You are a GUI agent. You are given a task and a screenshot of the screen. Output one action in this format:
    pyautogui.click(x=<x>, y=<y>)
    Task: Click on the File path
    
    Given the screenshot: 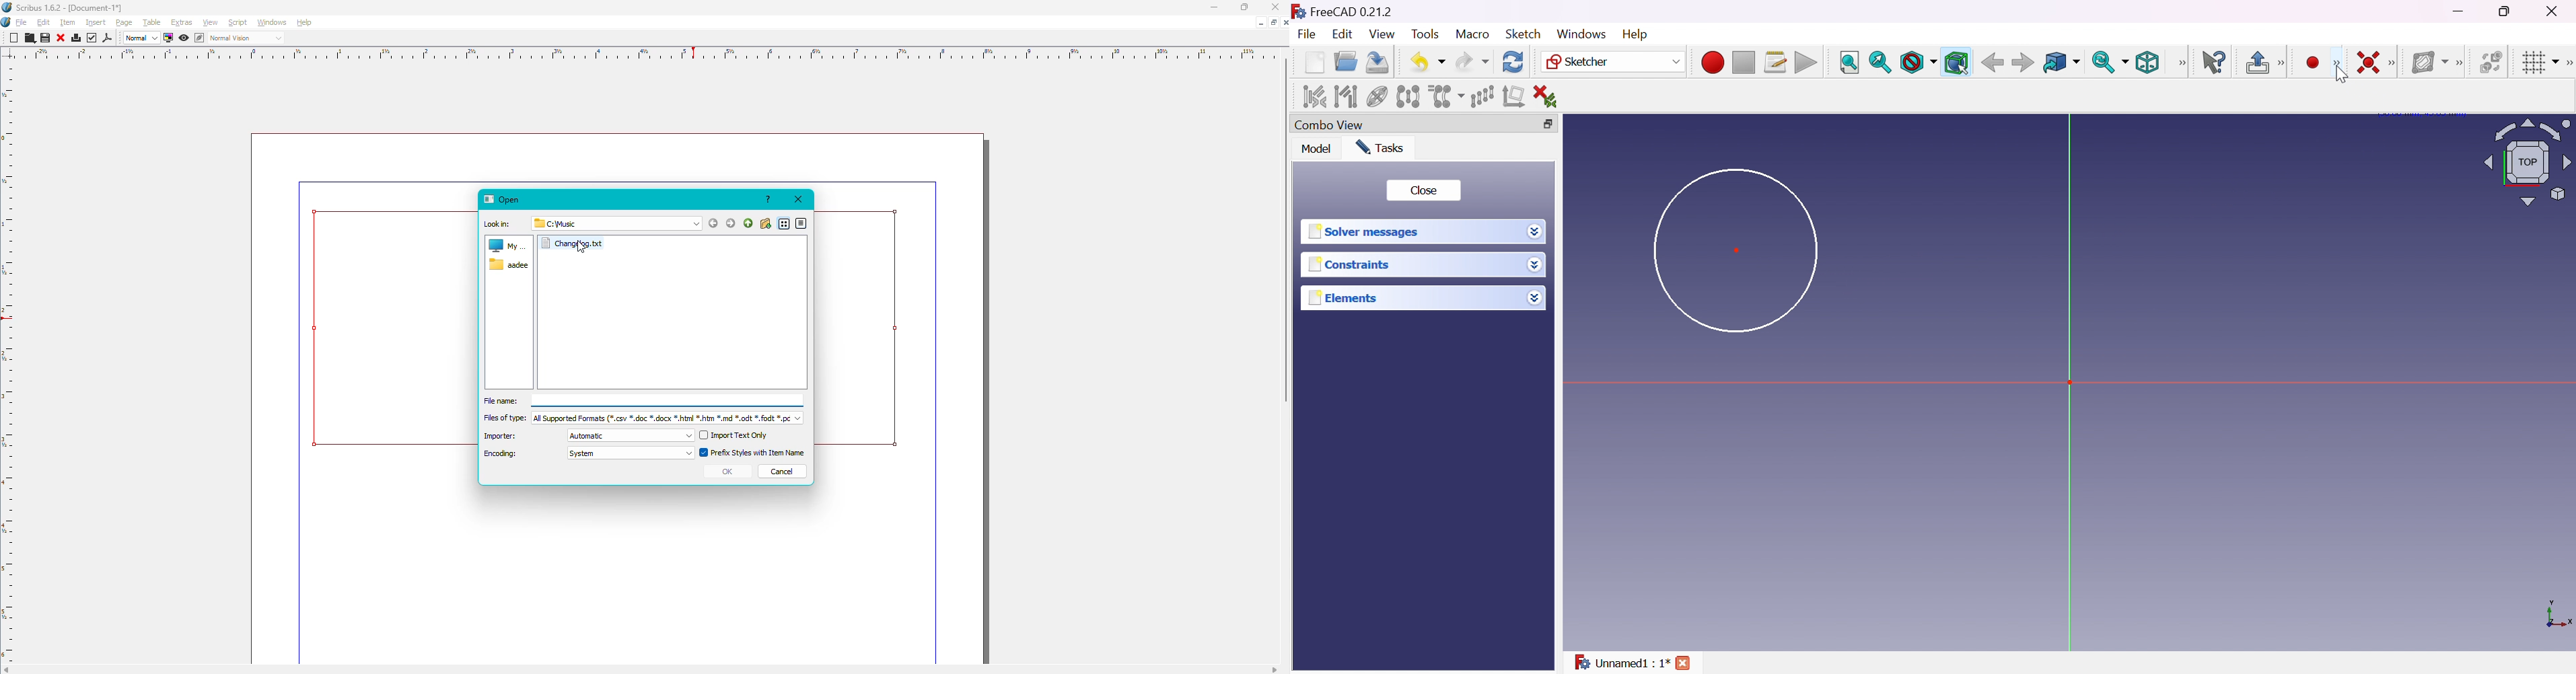 What is the action you would take?
    pyautogui.click(x=563, y=223)
    